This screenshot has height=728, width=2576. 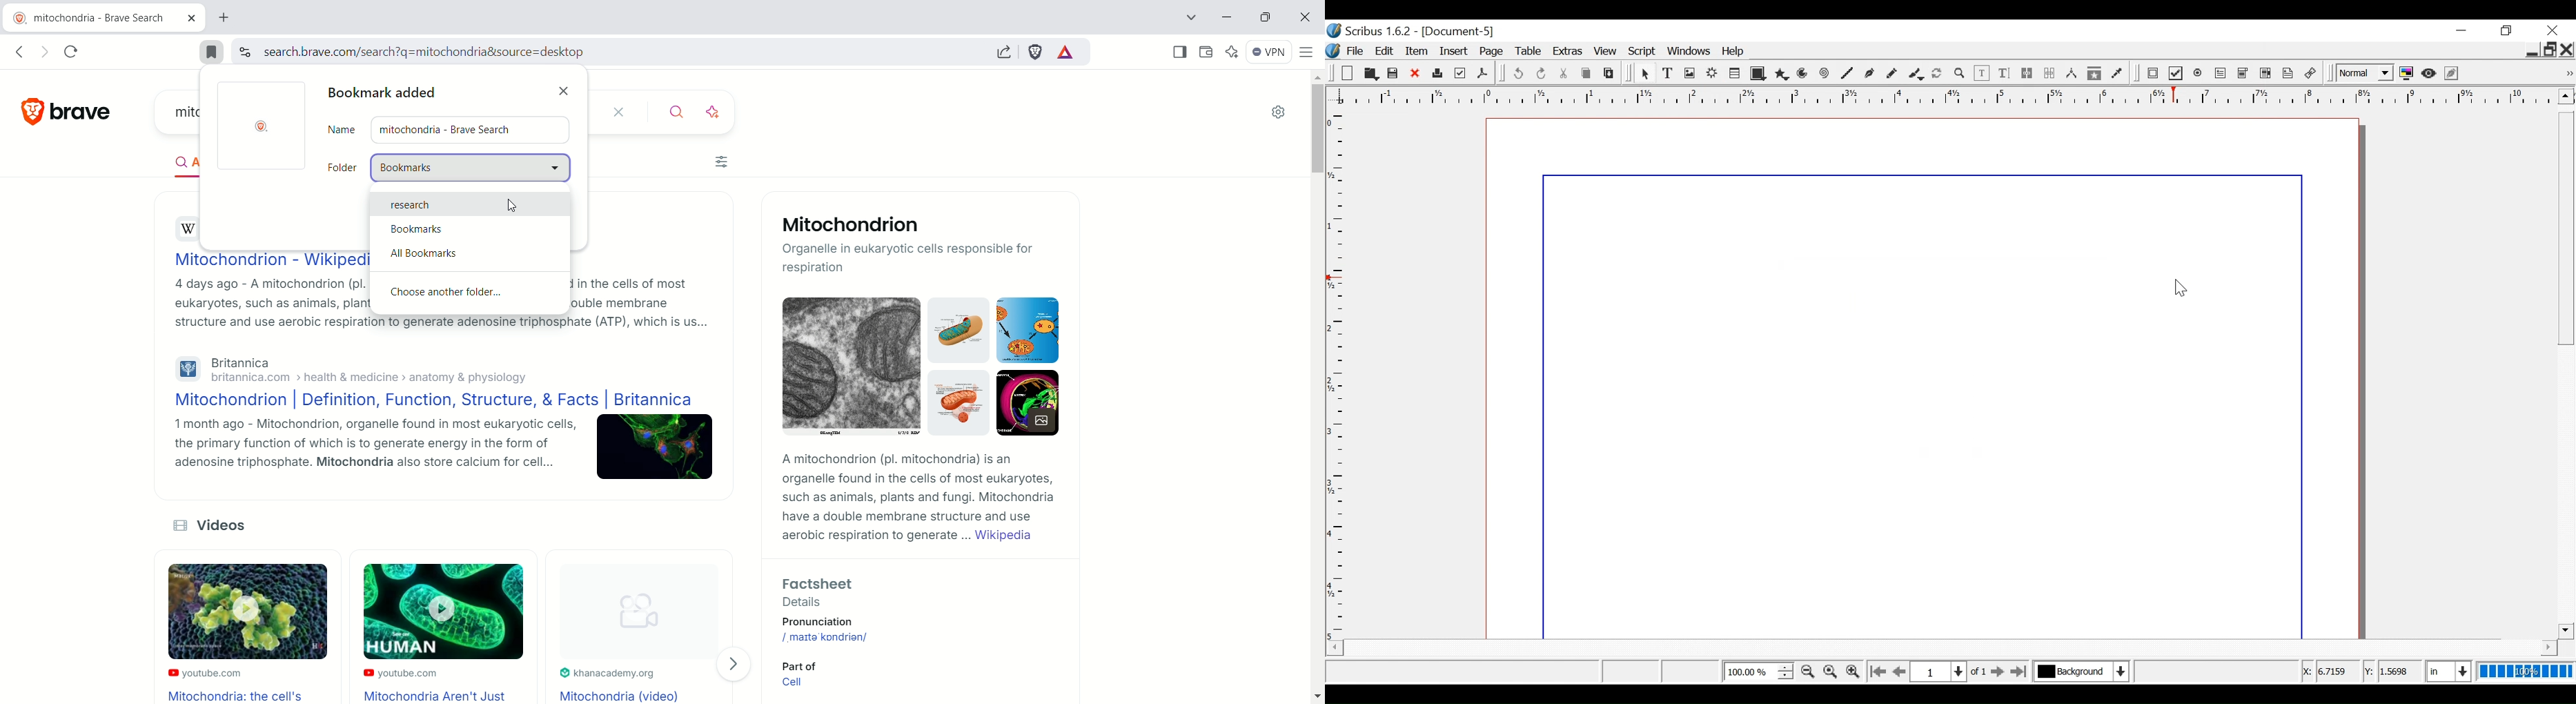 What do you see at coordinates (2288, 74) in the screenshot?
I see `Text Annotation` at bounding box center [2288, 74].